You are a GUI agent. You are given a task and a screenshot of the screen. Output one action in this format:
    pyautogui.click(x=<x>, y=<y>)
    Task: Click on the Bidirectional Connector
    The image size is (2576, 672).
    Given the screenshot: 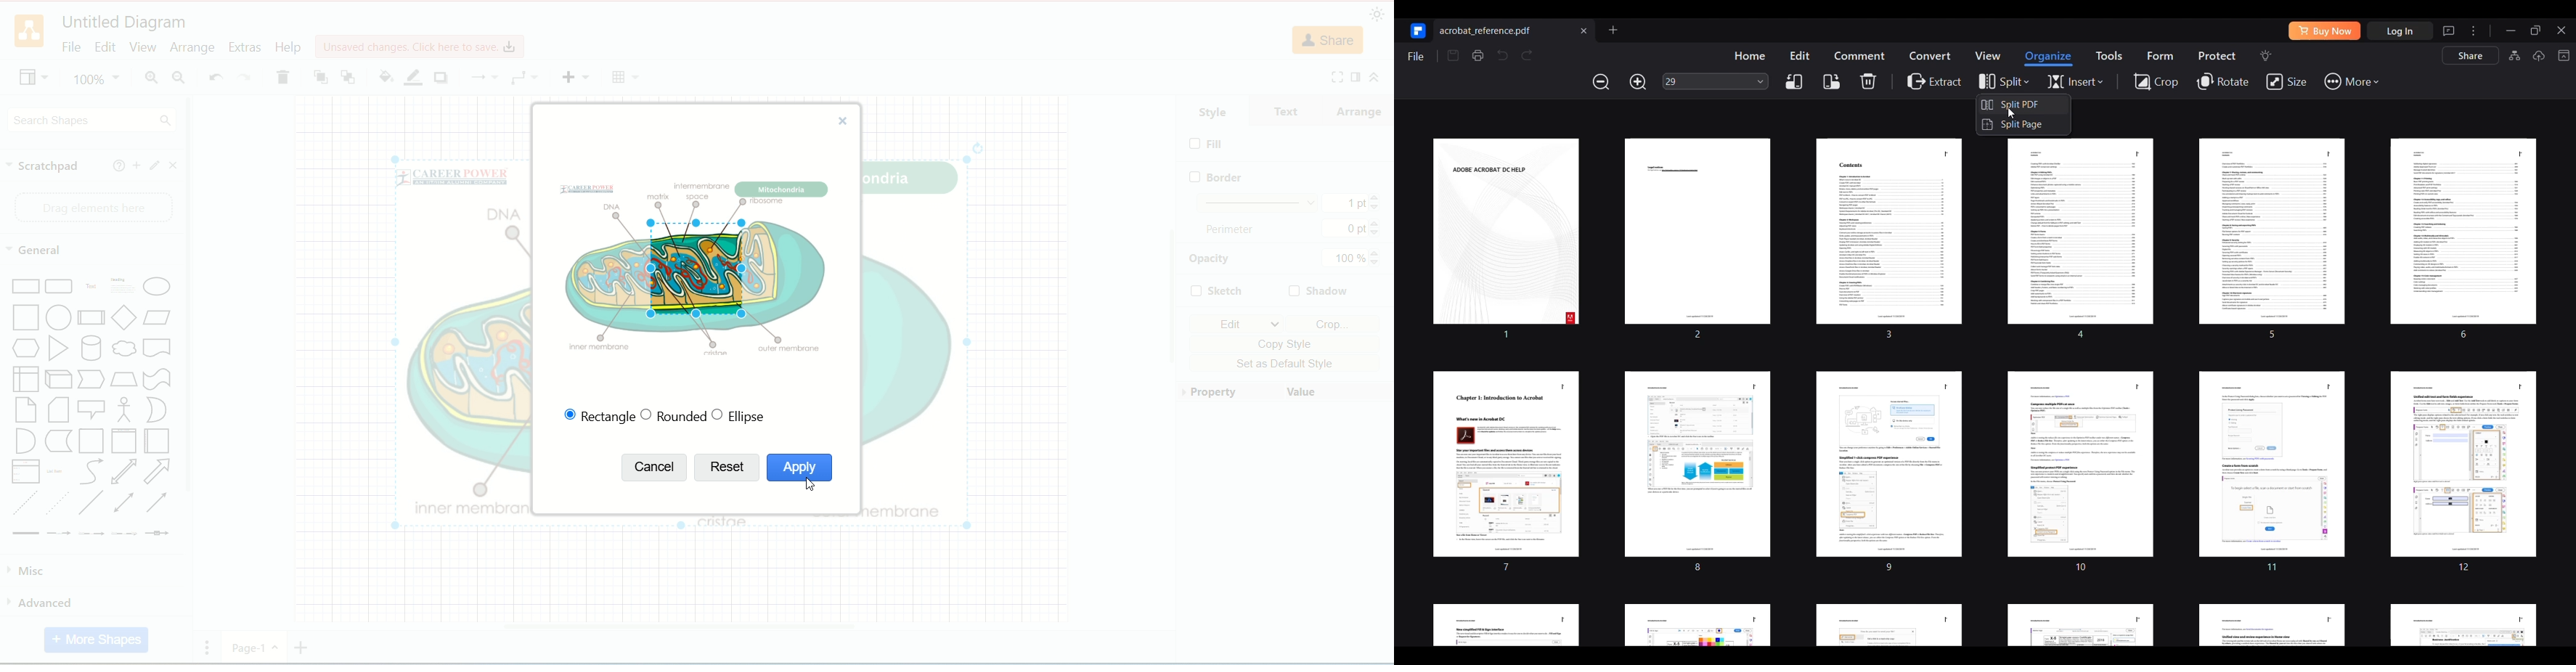 What is the action you would take?
    pyautogui.click(x=127, y=504)
    